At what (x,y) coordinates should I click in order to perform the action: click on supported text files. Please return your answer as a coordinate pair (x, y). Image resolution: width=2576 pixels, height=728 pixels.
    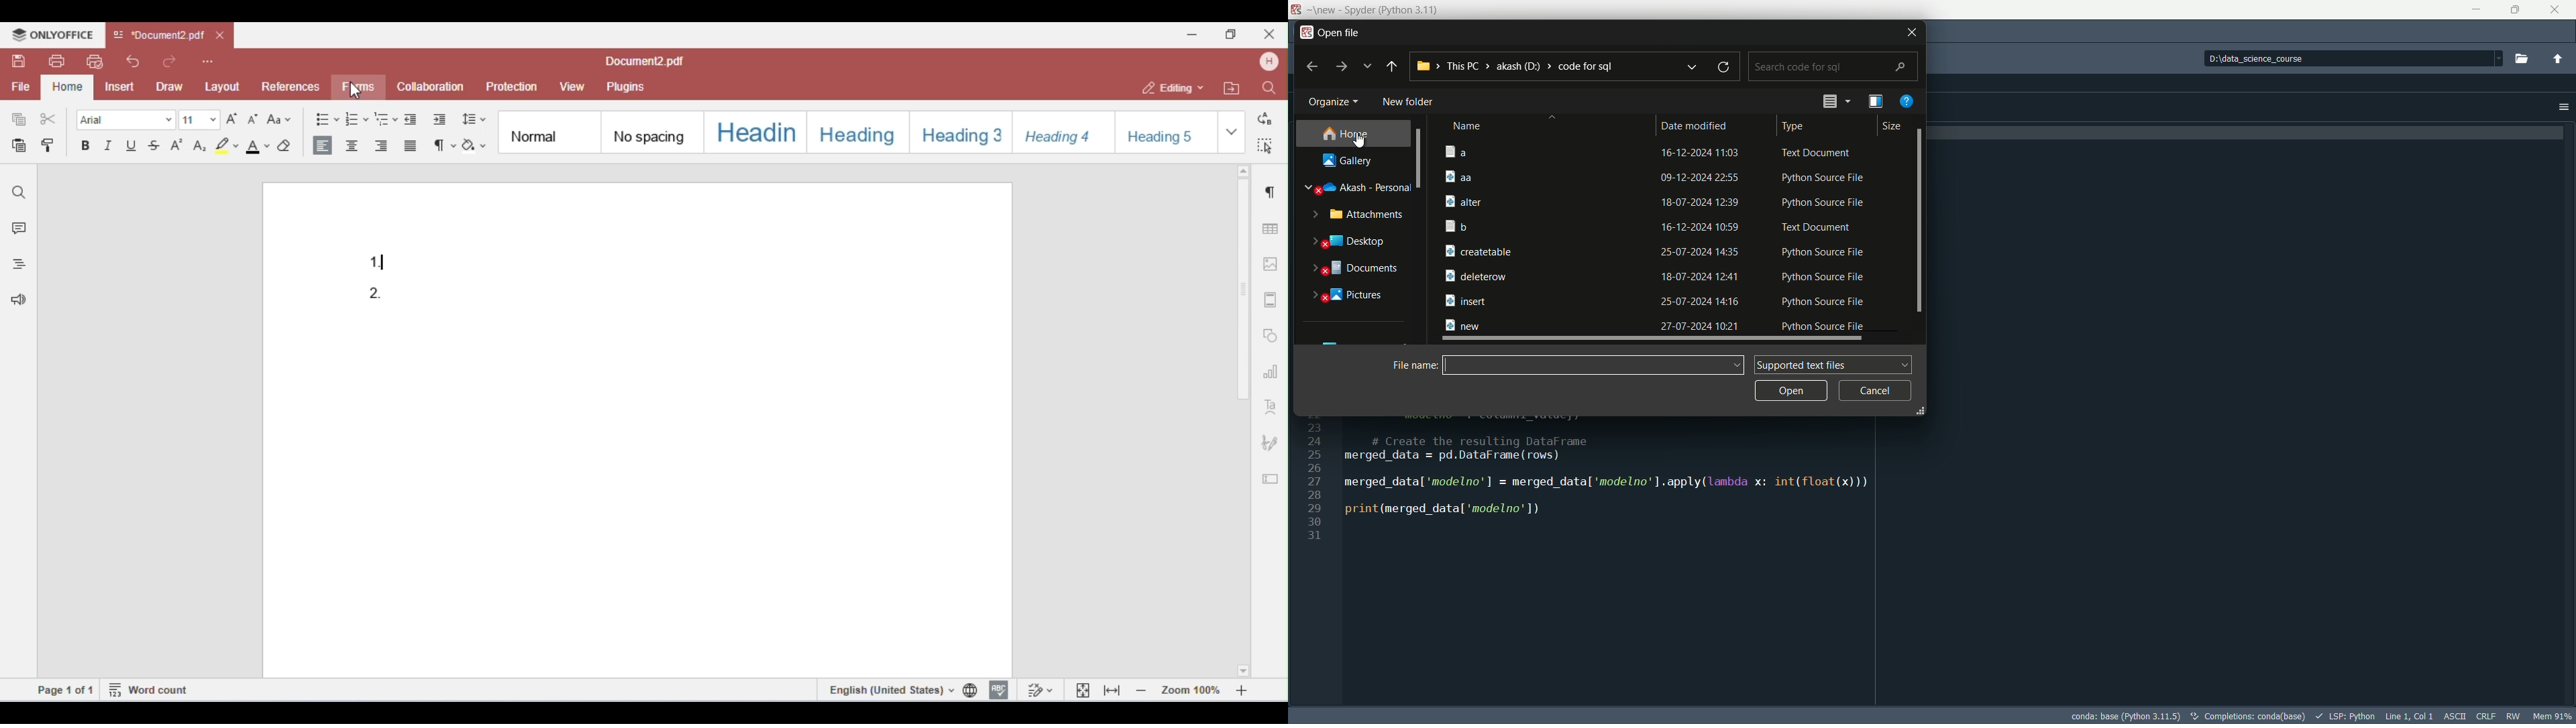
    Looking at the image, I should click on (1835, 364).